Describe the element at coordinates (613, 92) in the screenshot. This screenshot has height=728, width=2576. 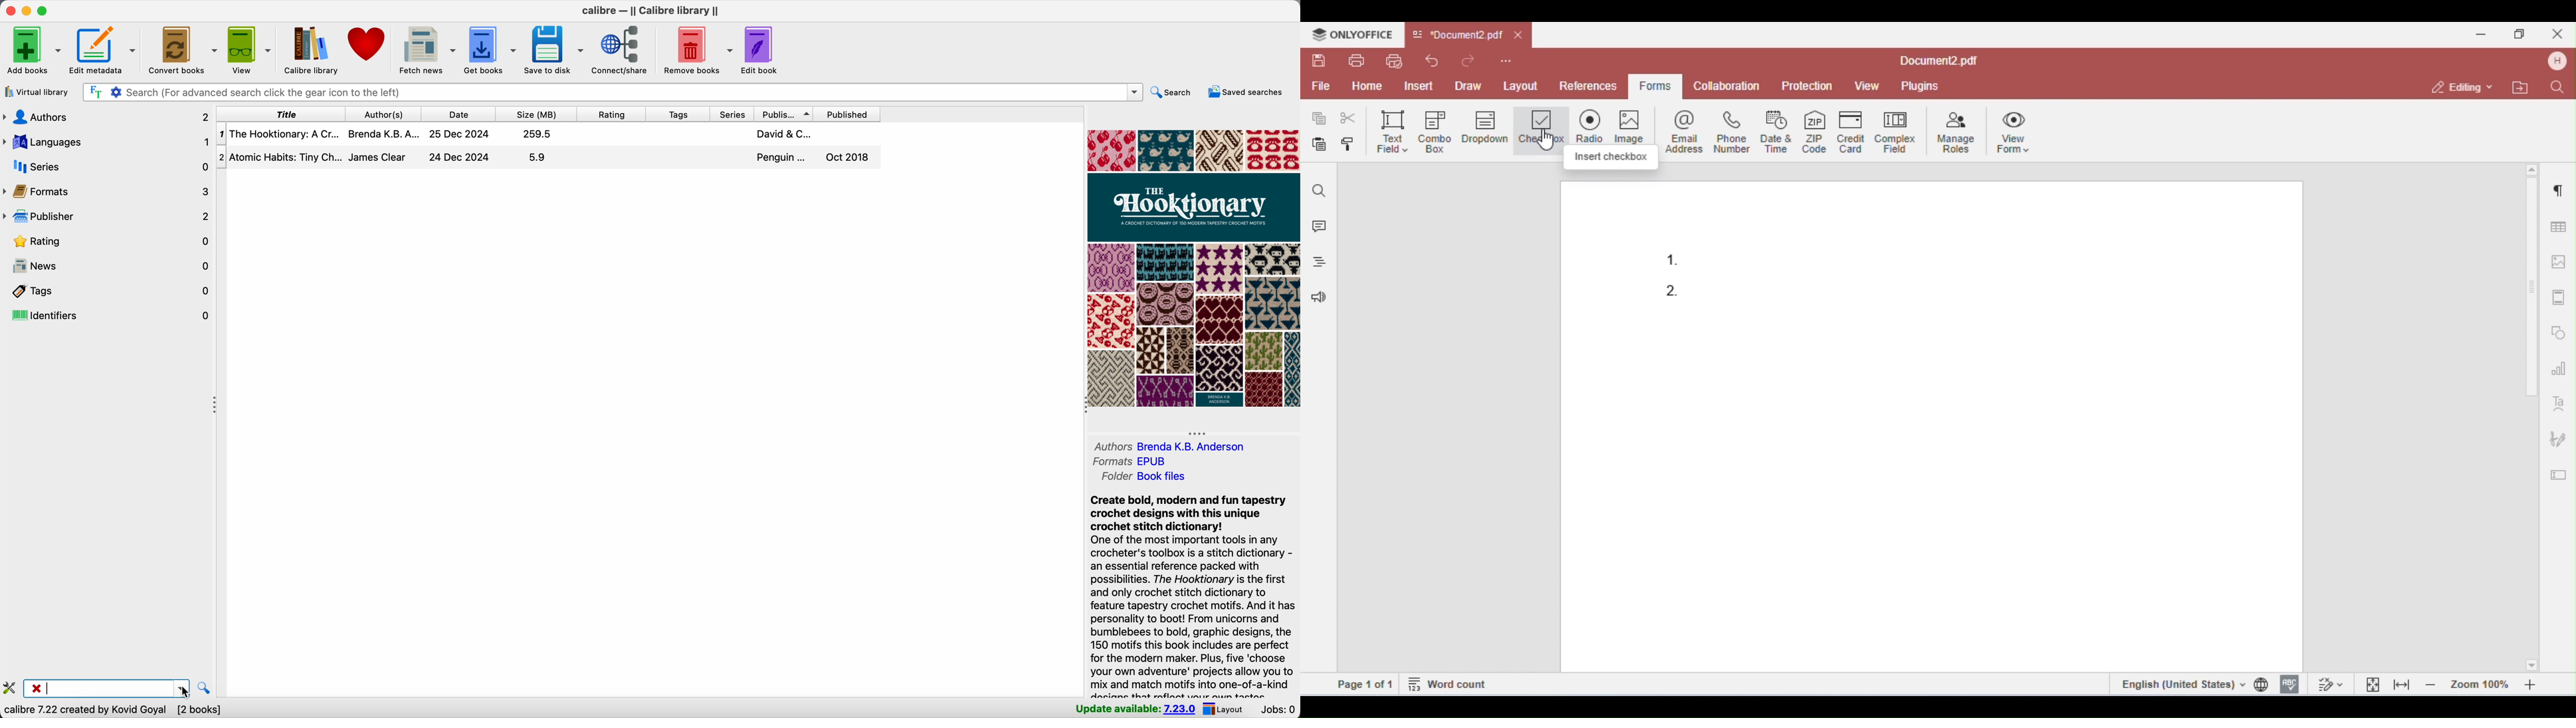
I see `search bar` at that location.